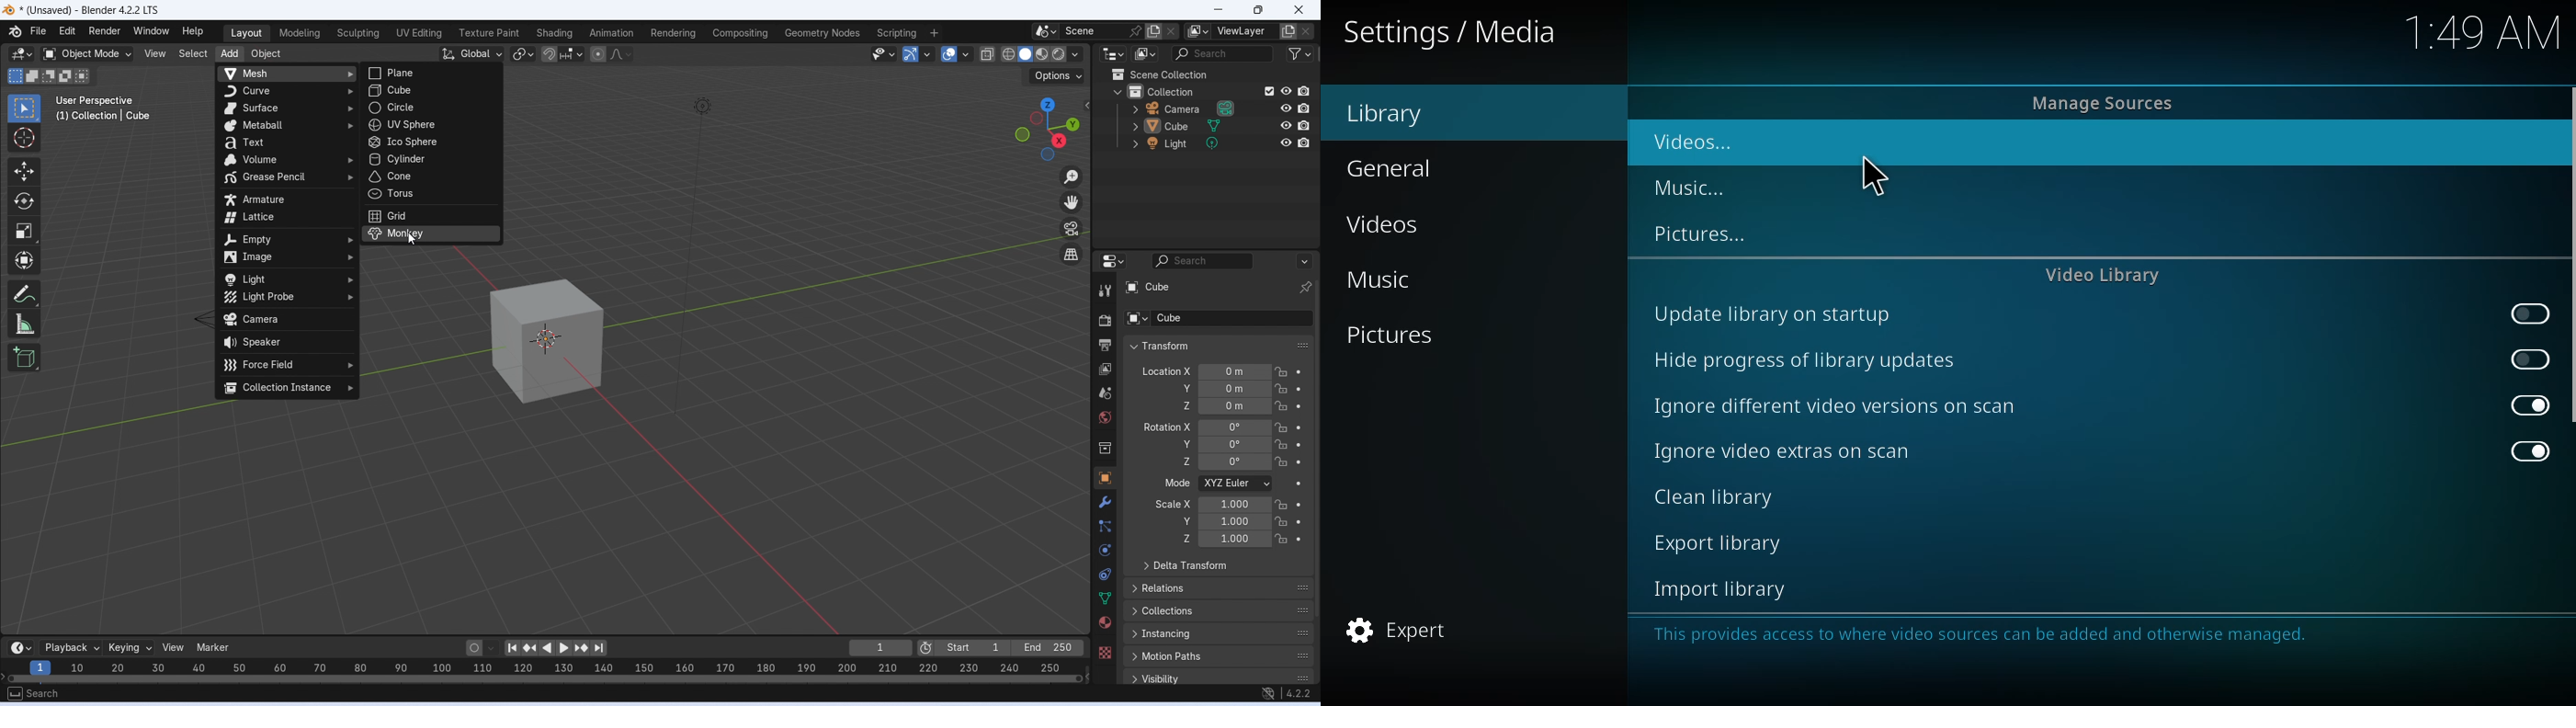 Image resolution: width=2576 pixels, height=728 pixels. I want to click on Search, so click(44, 694).